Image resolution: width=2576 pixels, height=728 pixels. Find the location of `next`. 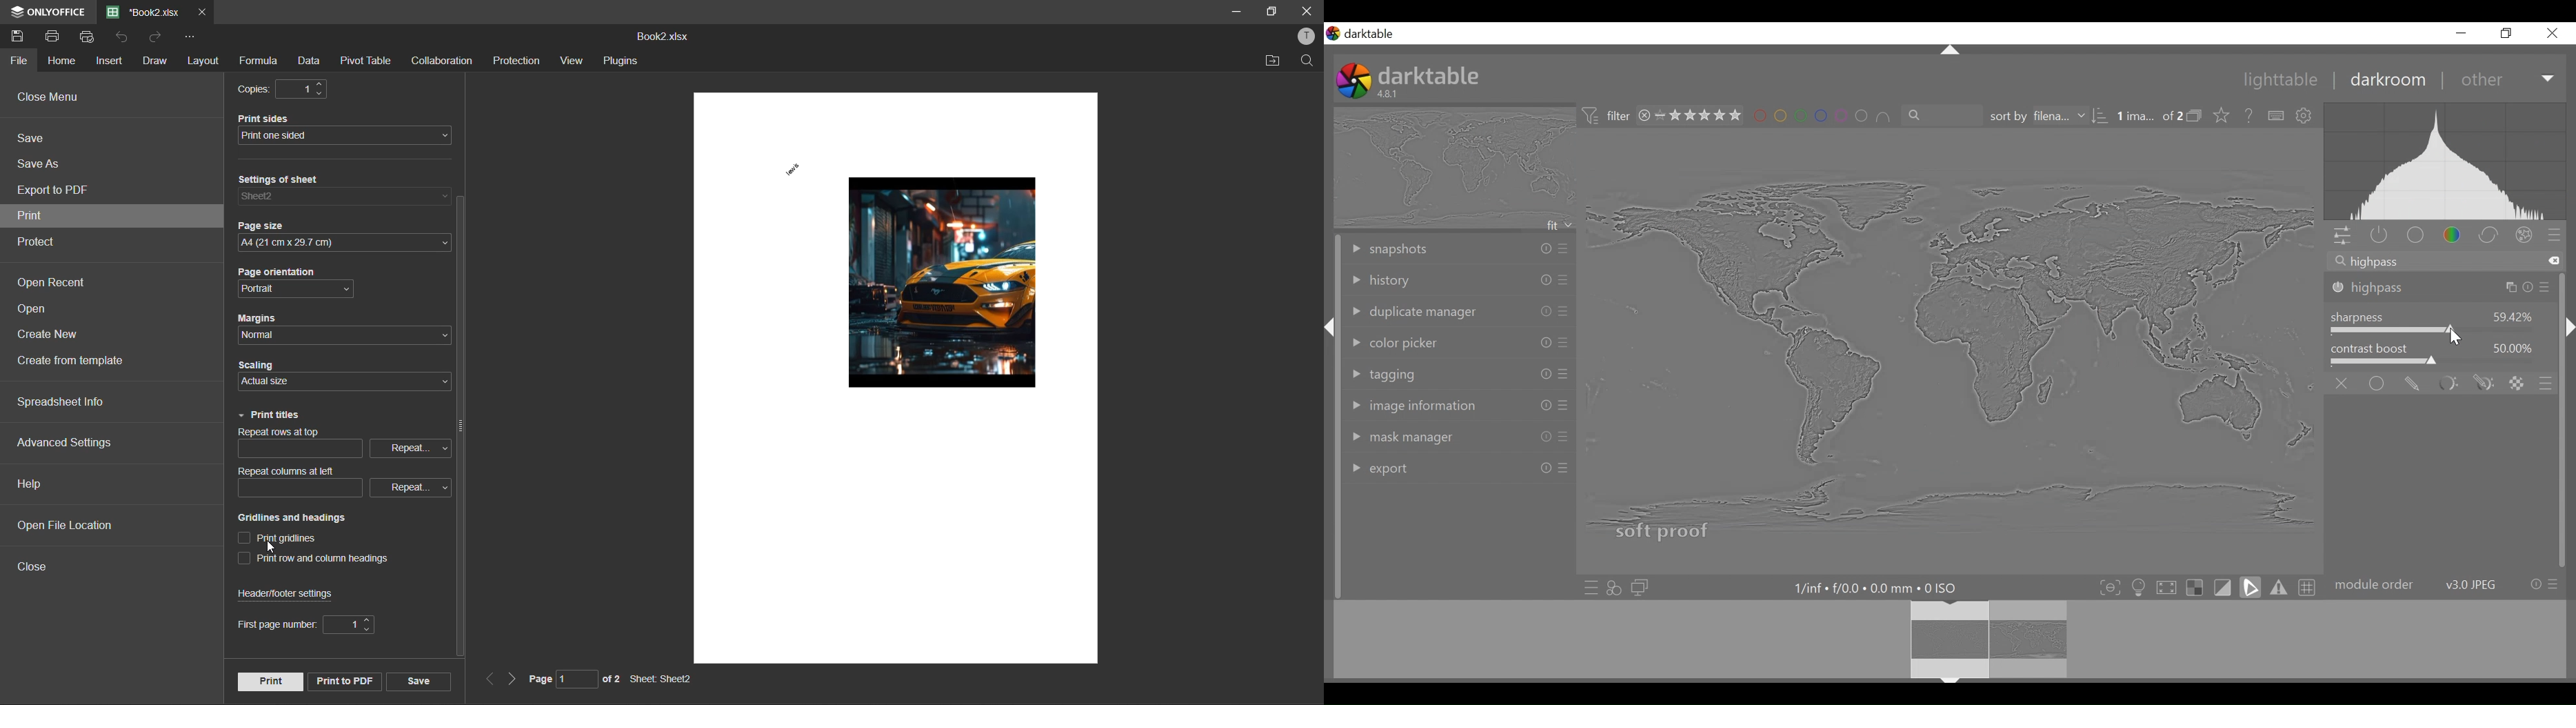

next is located at coordinates (512, 680).